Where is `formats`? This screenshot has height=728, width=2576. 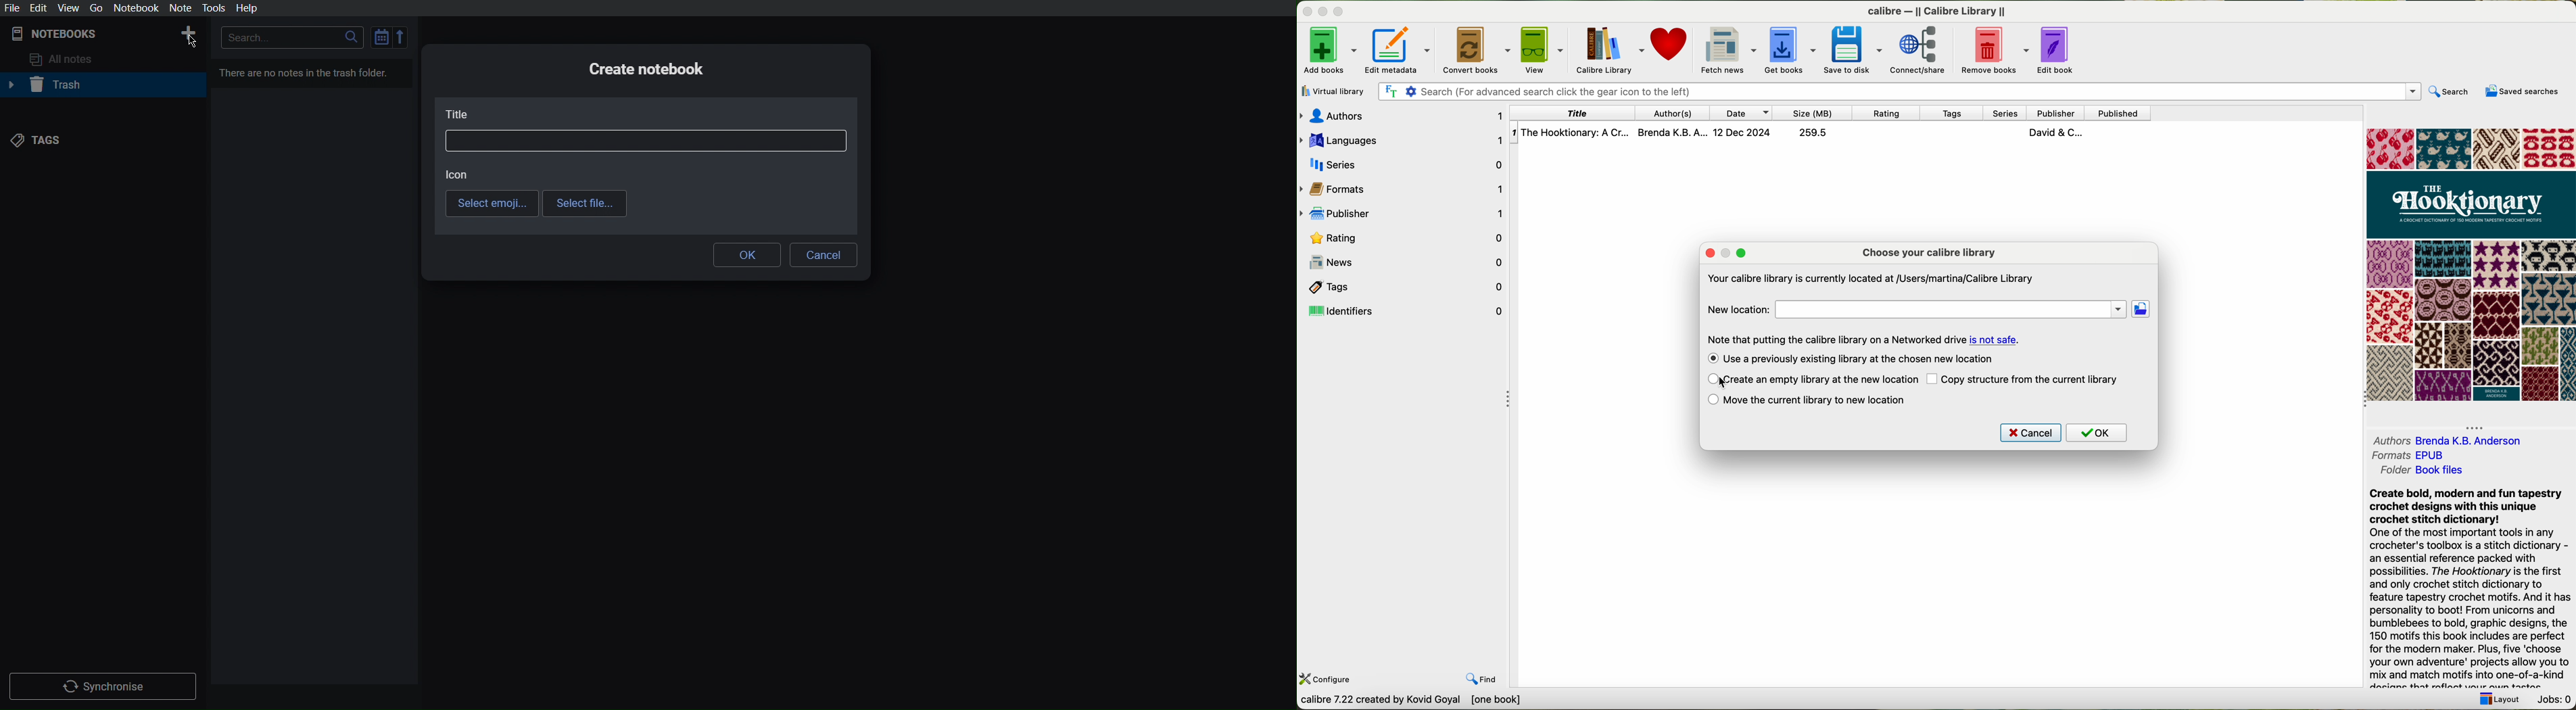 formats is located at coordinates (1404, 190).